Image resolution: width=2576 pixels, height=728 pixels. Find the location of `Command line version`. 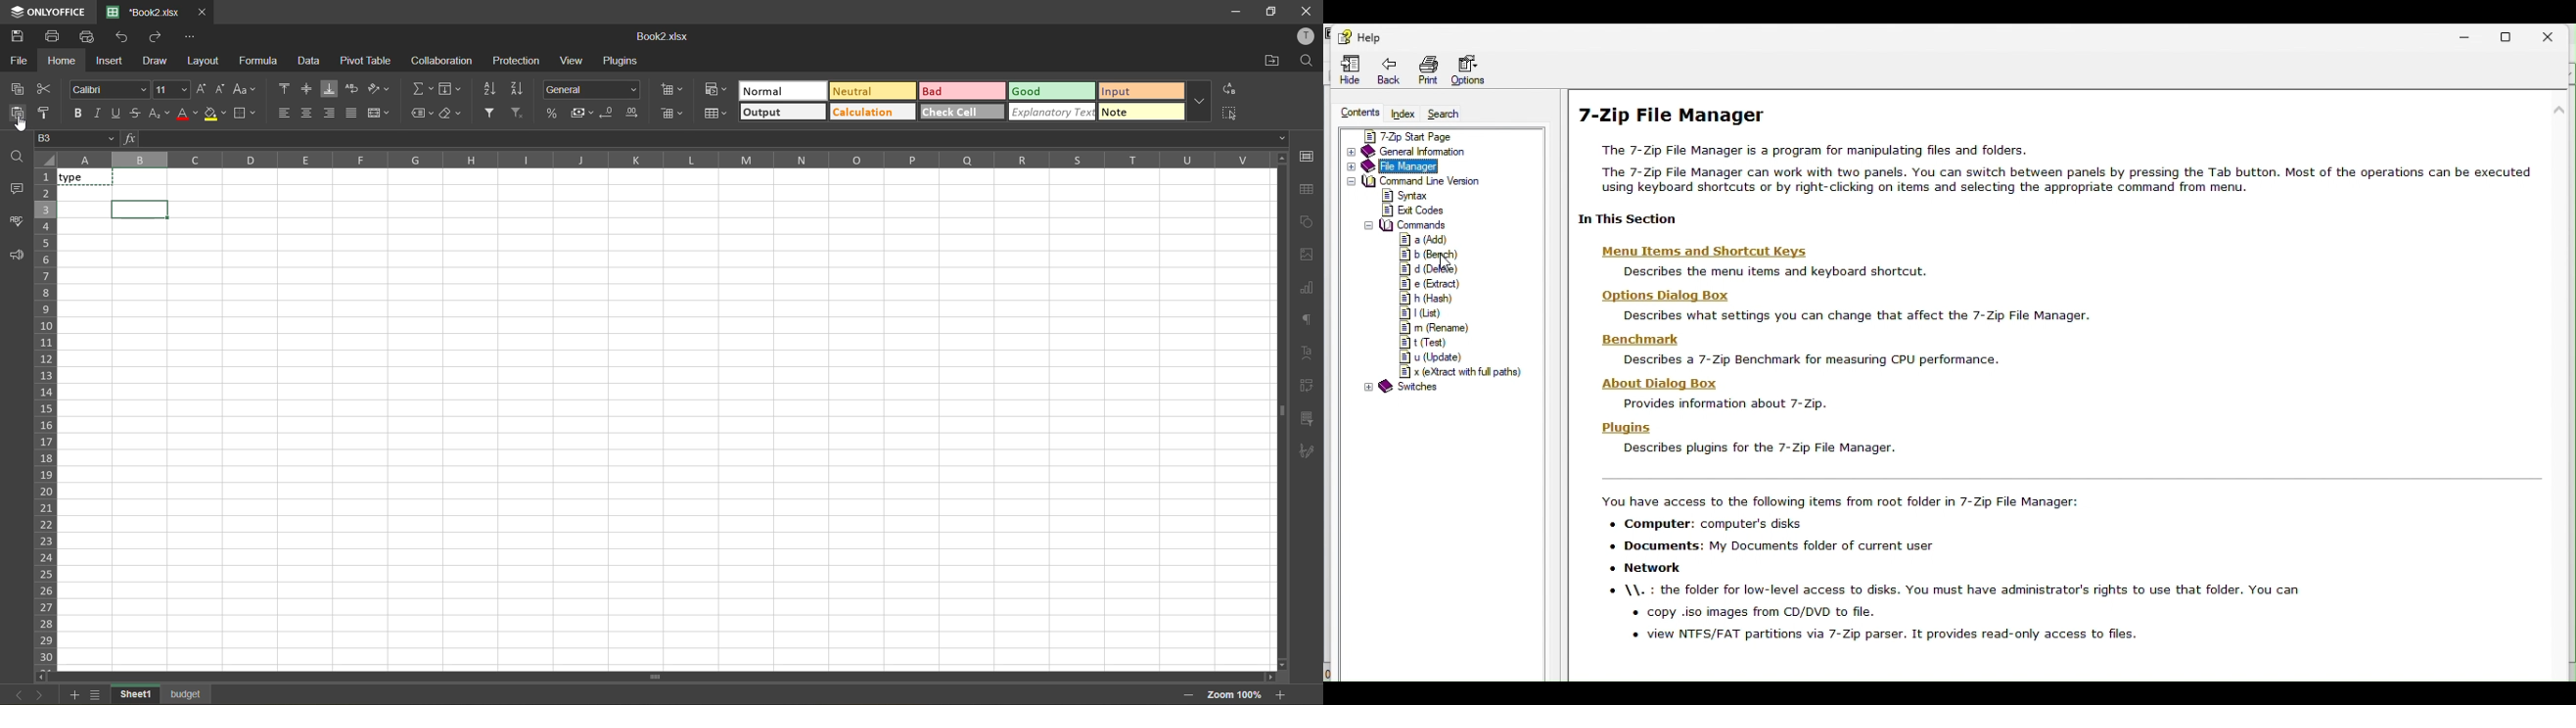

Command line version is located at coordinates (1418, 178).